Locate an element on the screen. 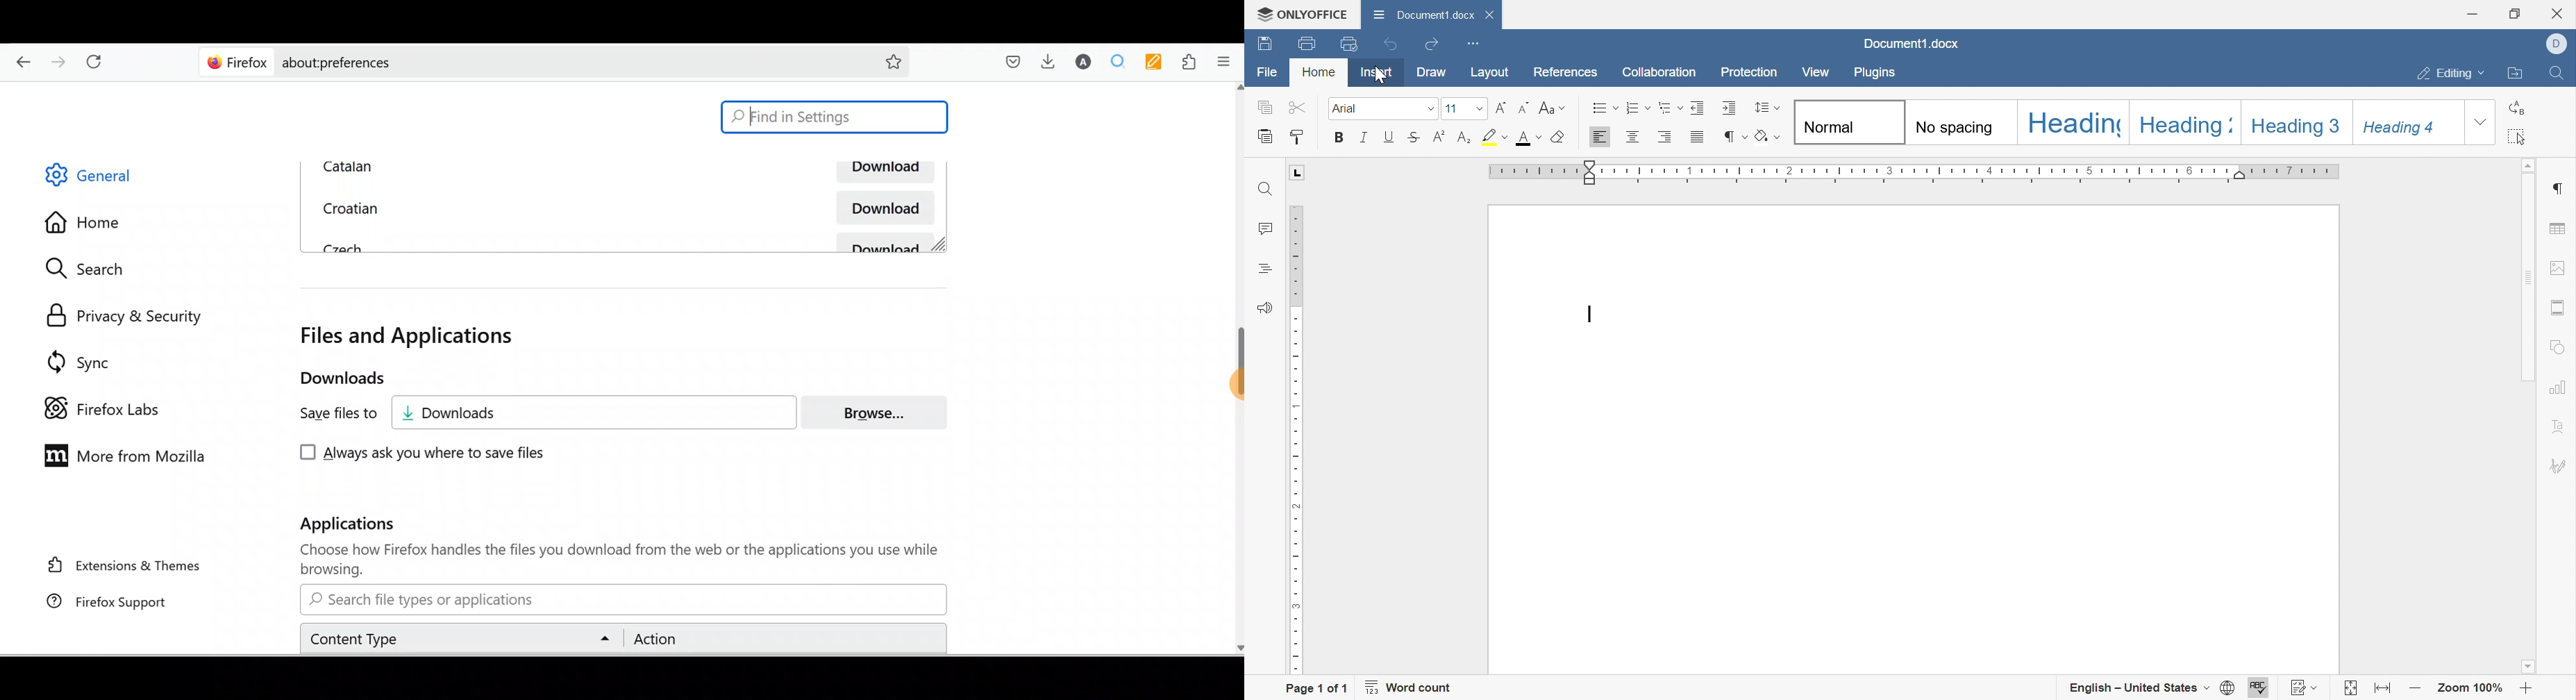 This screenshot has height=700, width=2576. Zoom out is located at coordinates (2414, 688).